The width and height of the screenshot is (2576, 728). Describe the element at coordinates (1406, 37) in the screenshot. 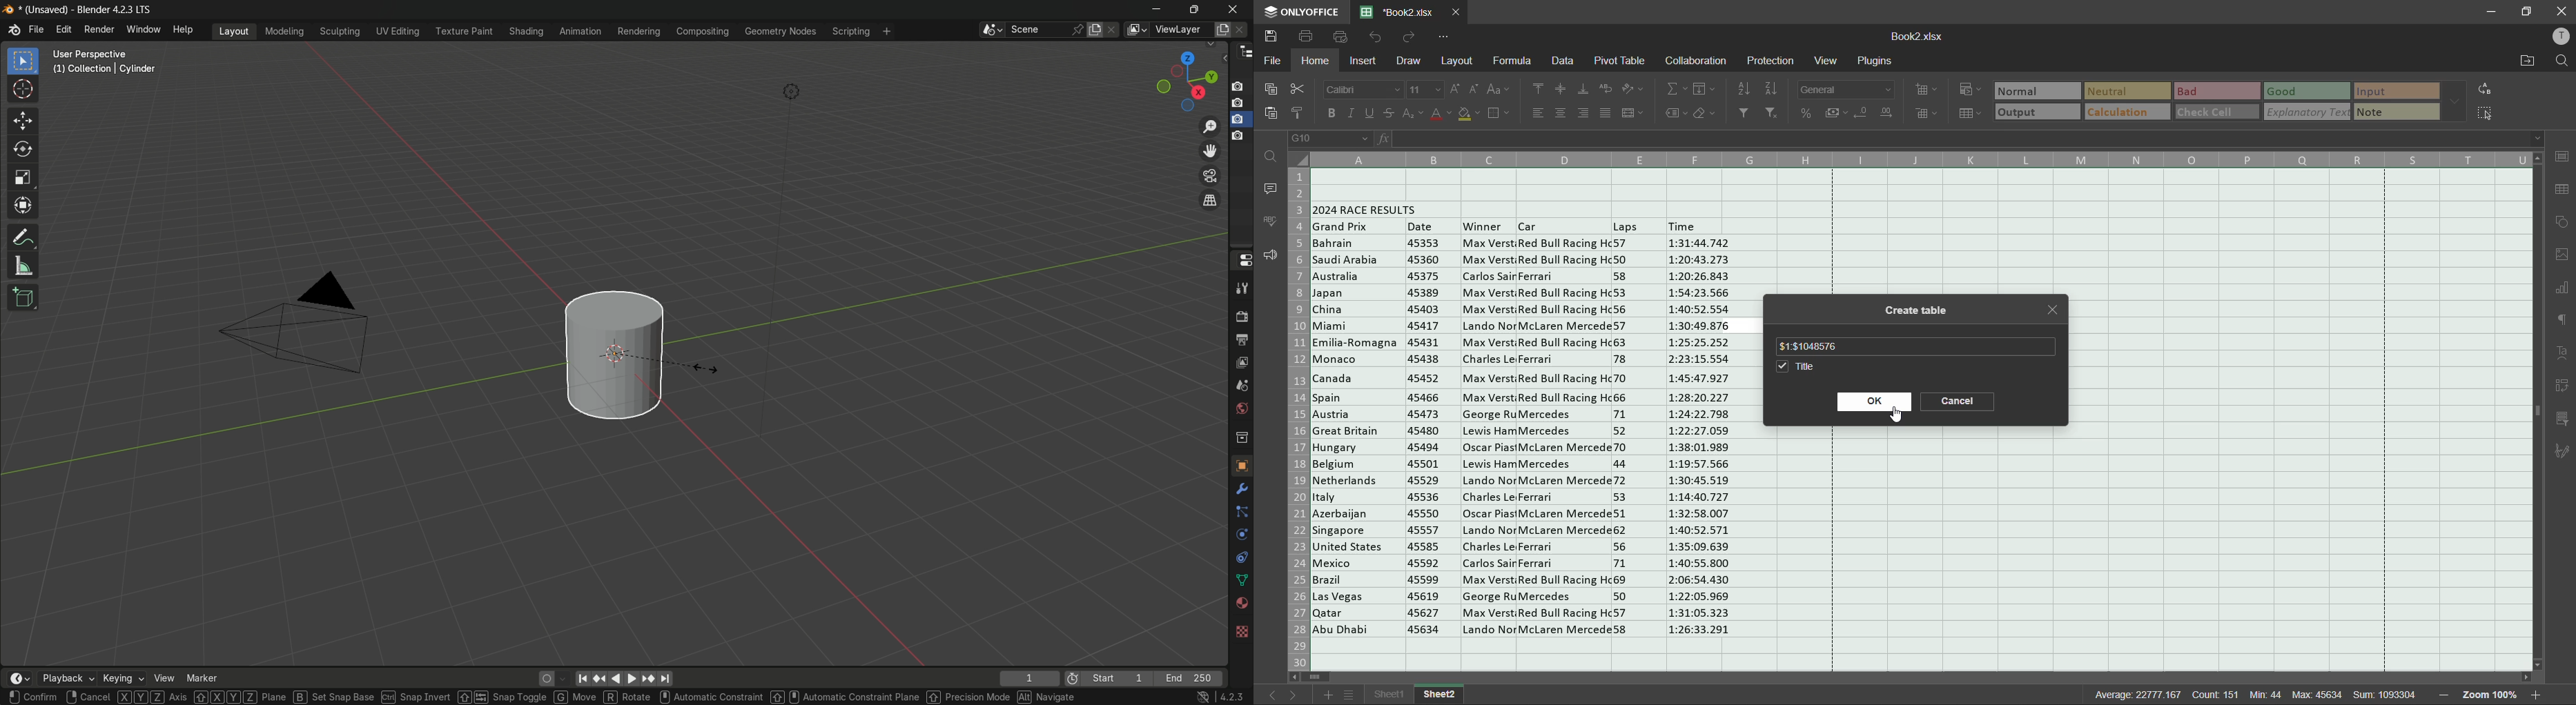

I see `redo` at that location.